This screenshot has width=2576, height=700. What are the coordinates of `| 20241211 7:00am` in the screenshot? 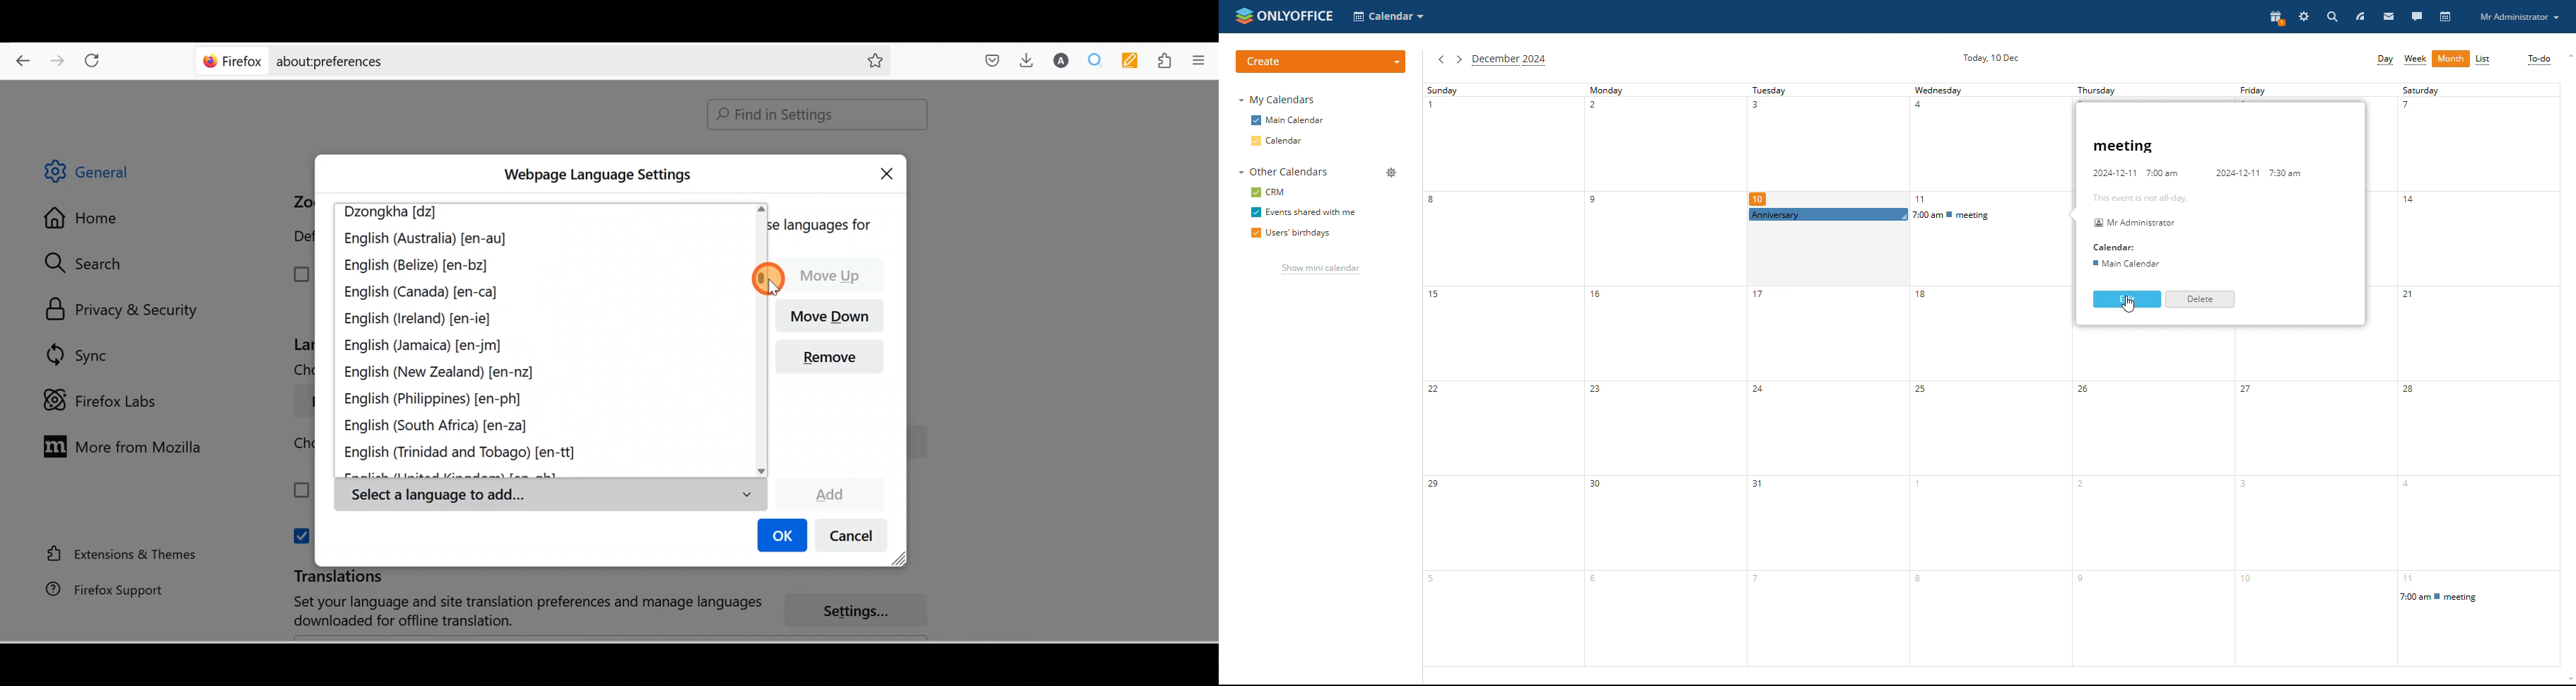 It's located at (2133, 173).